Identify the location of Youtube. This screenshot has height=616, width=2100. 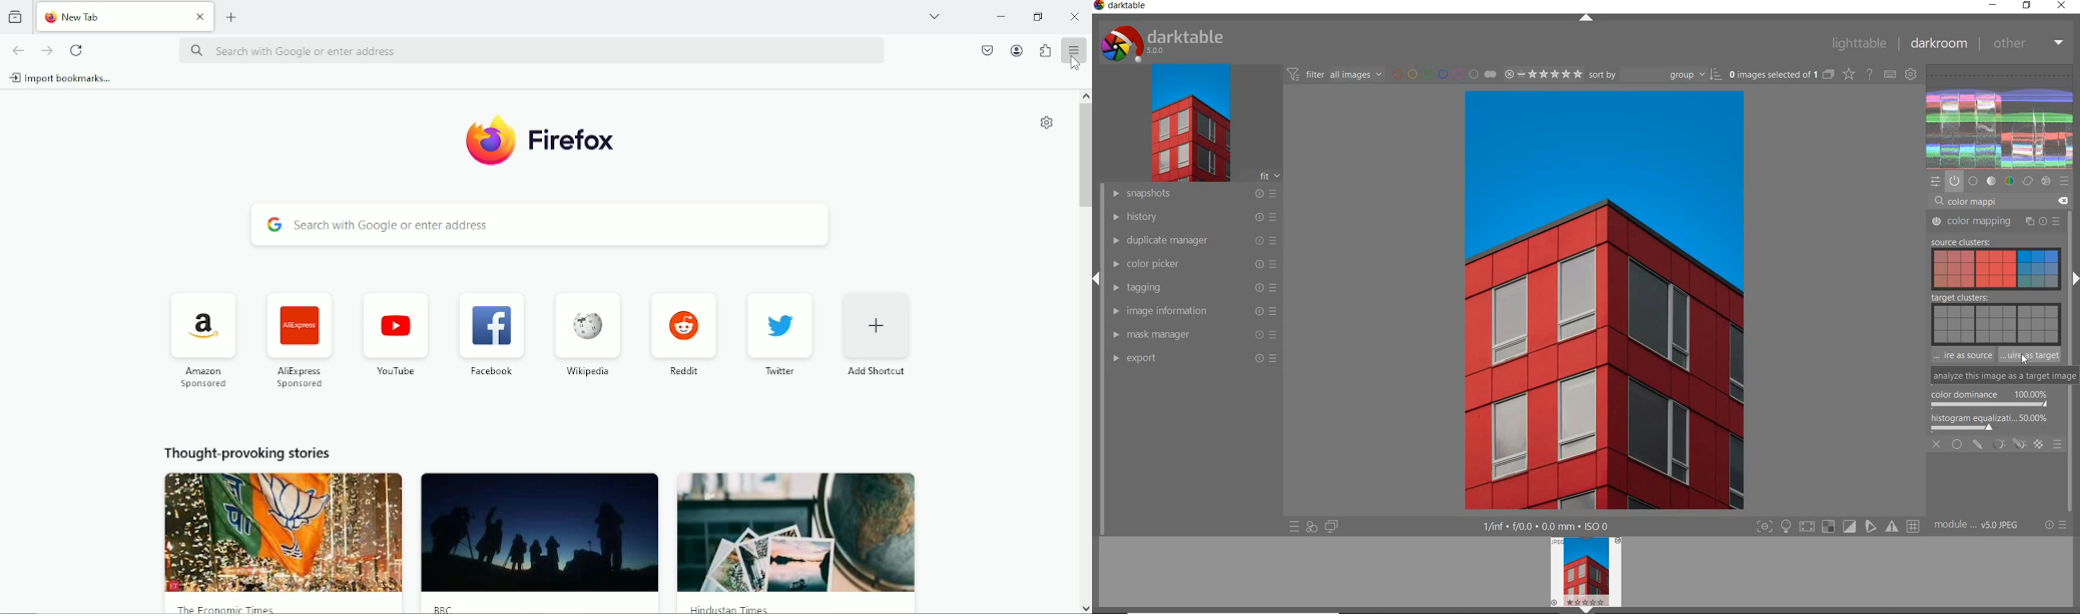
(395, 333).